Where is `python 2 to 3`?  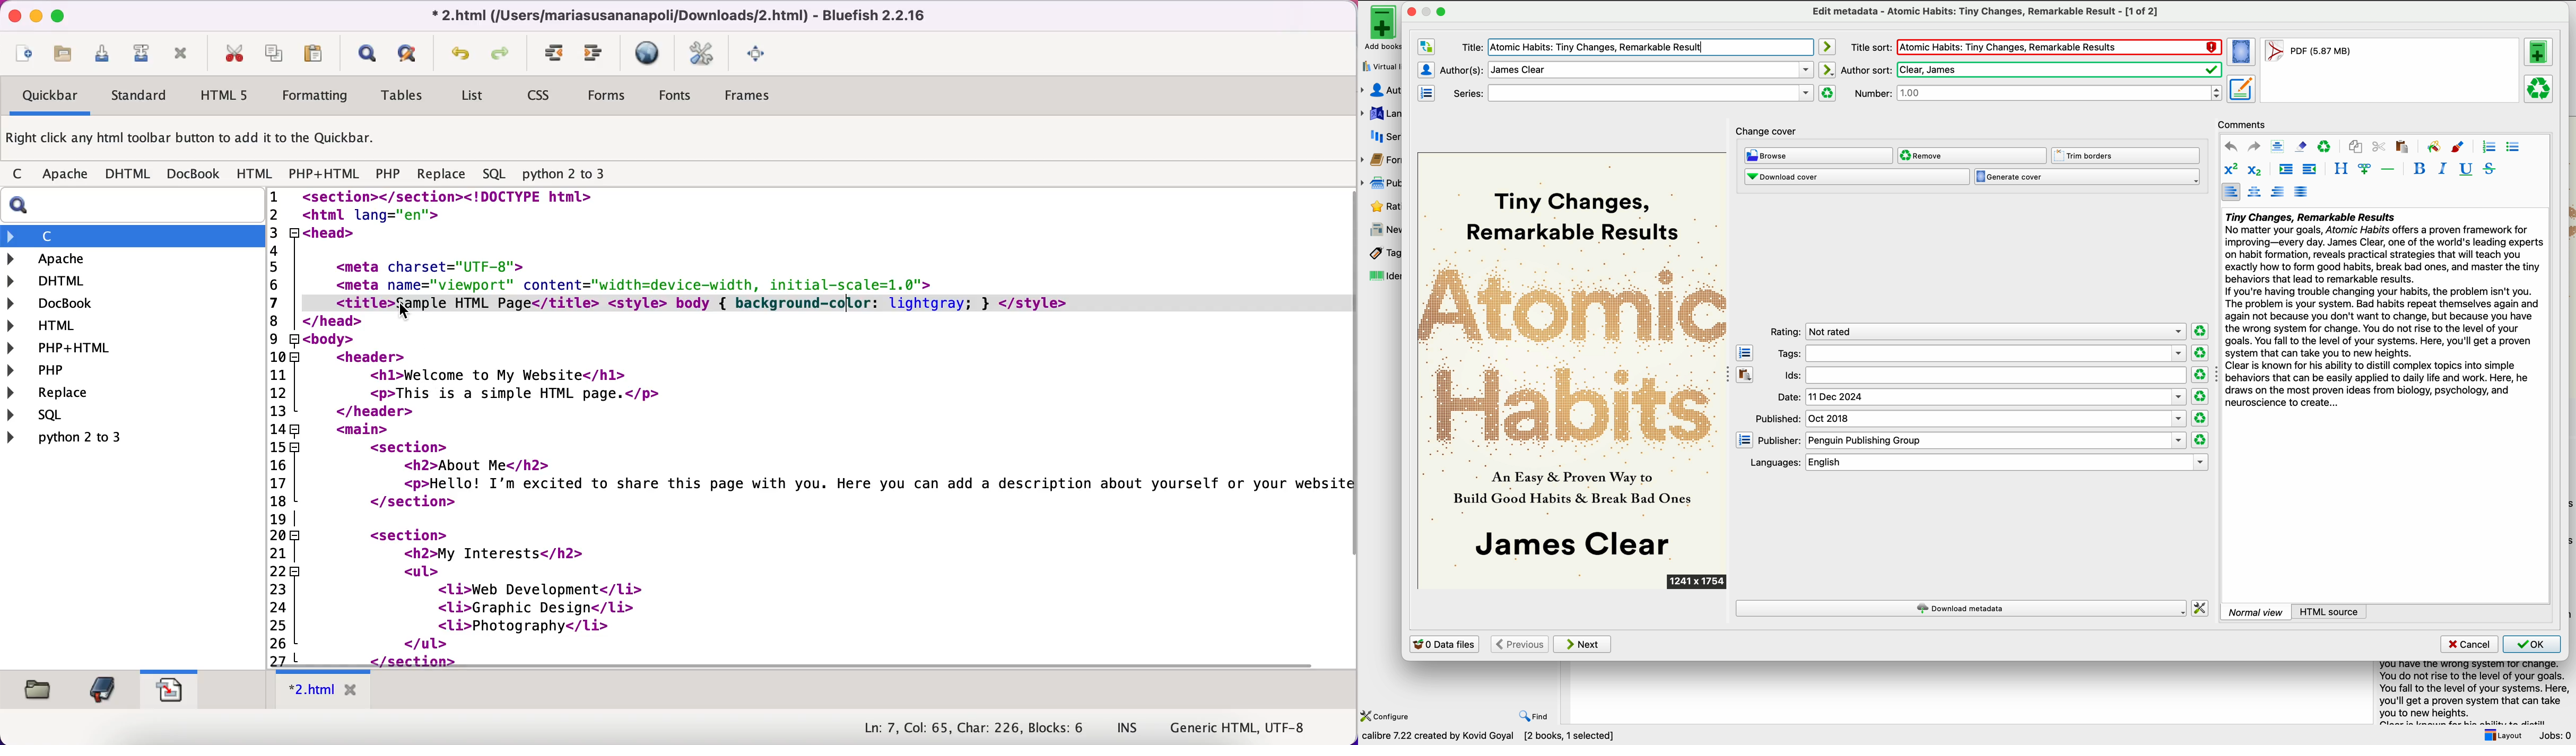
python 2 to 3 is located at coordinates (77, 437).